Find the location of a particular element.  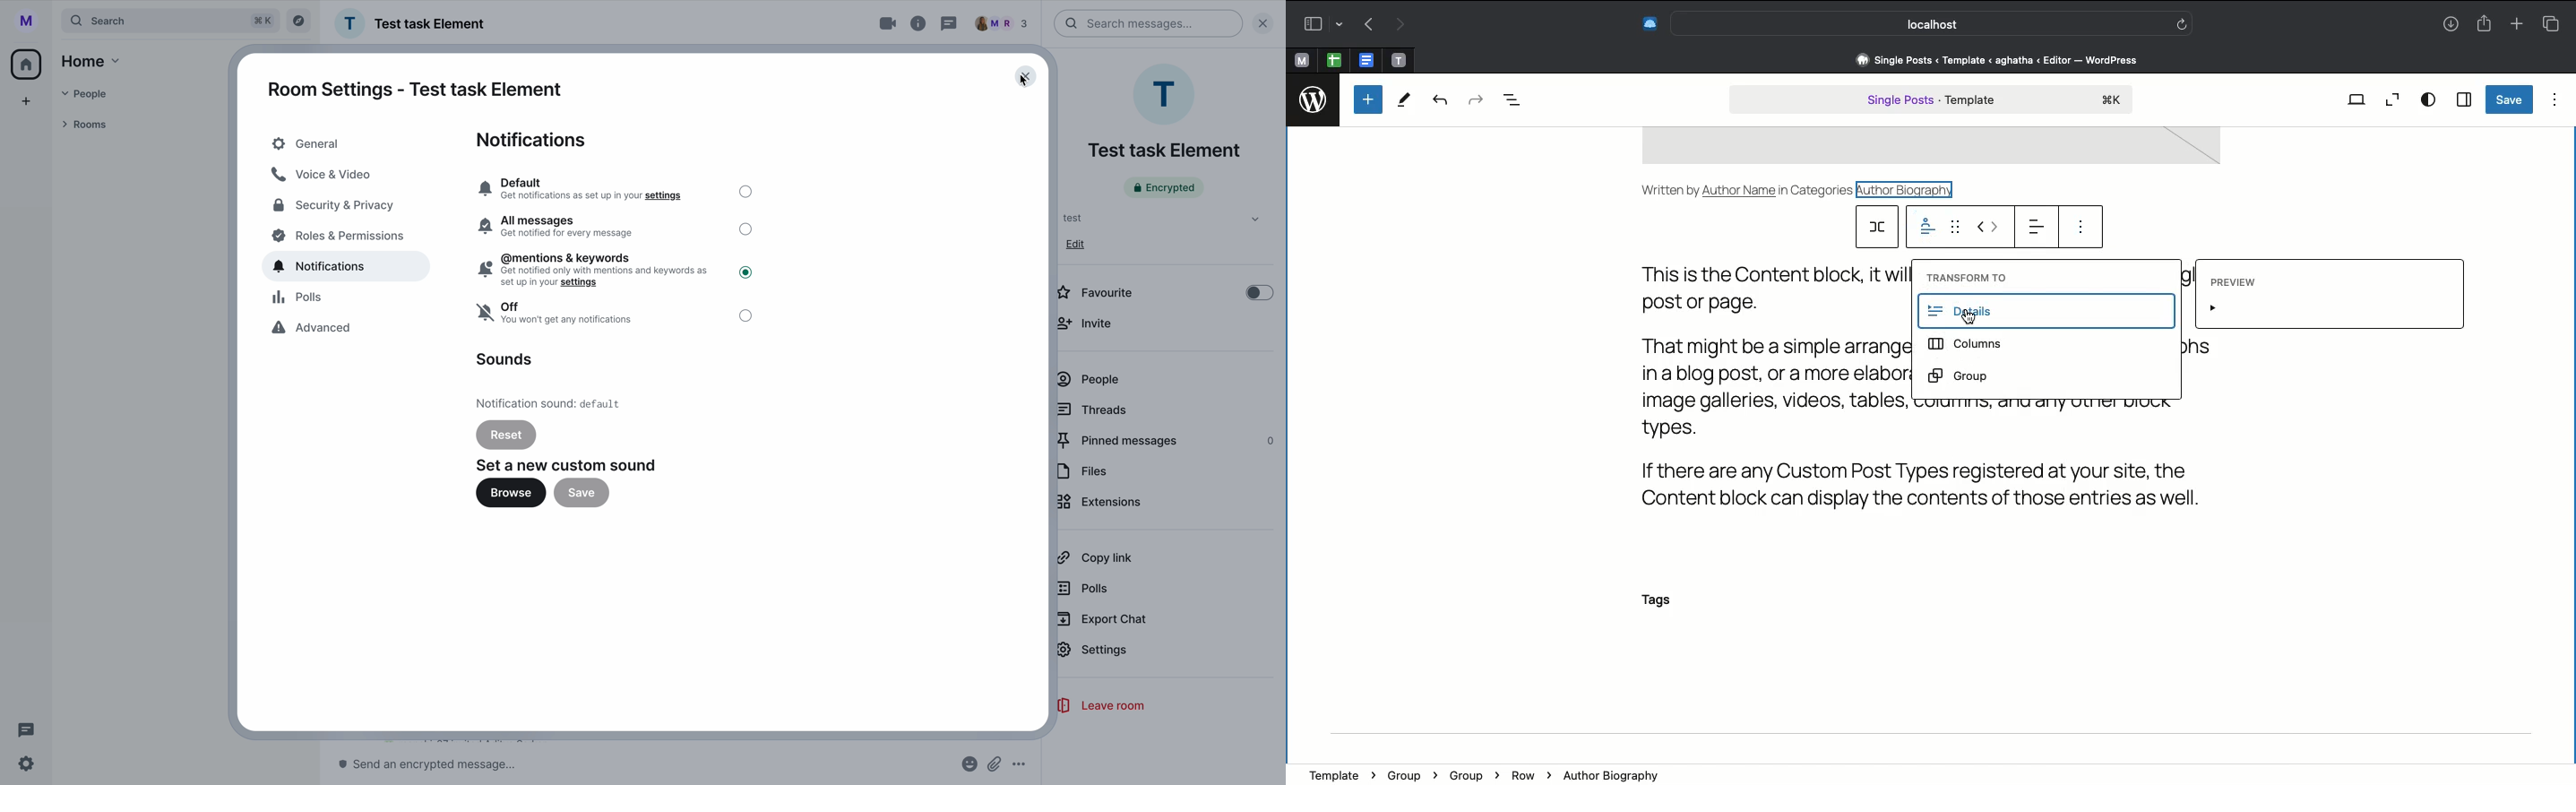

Single post template is located at coordinates (1931, 101).